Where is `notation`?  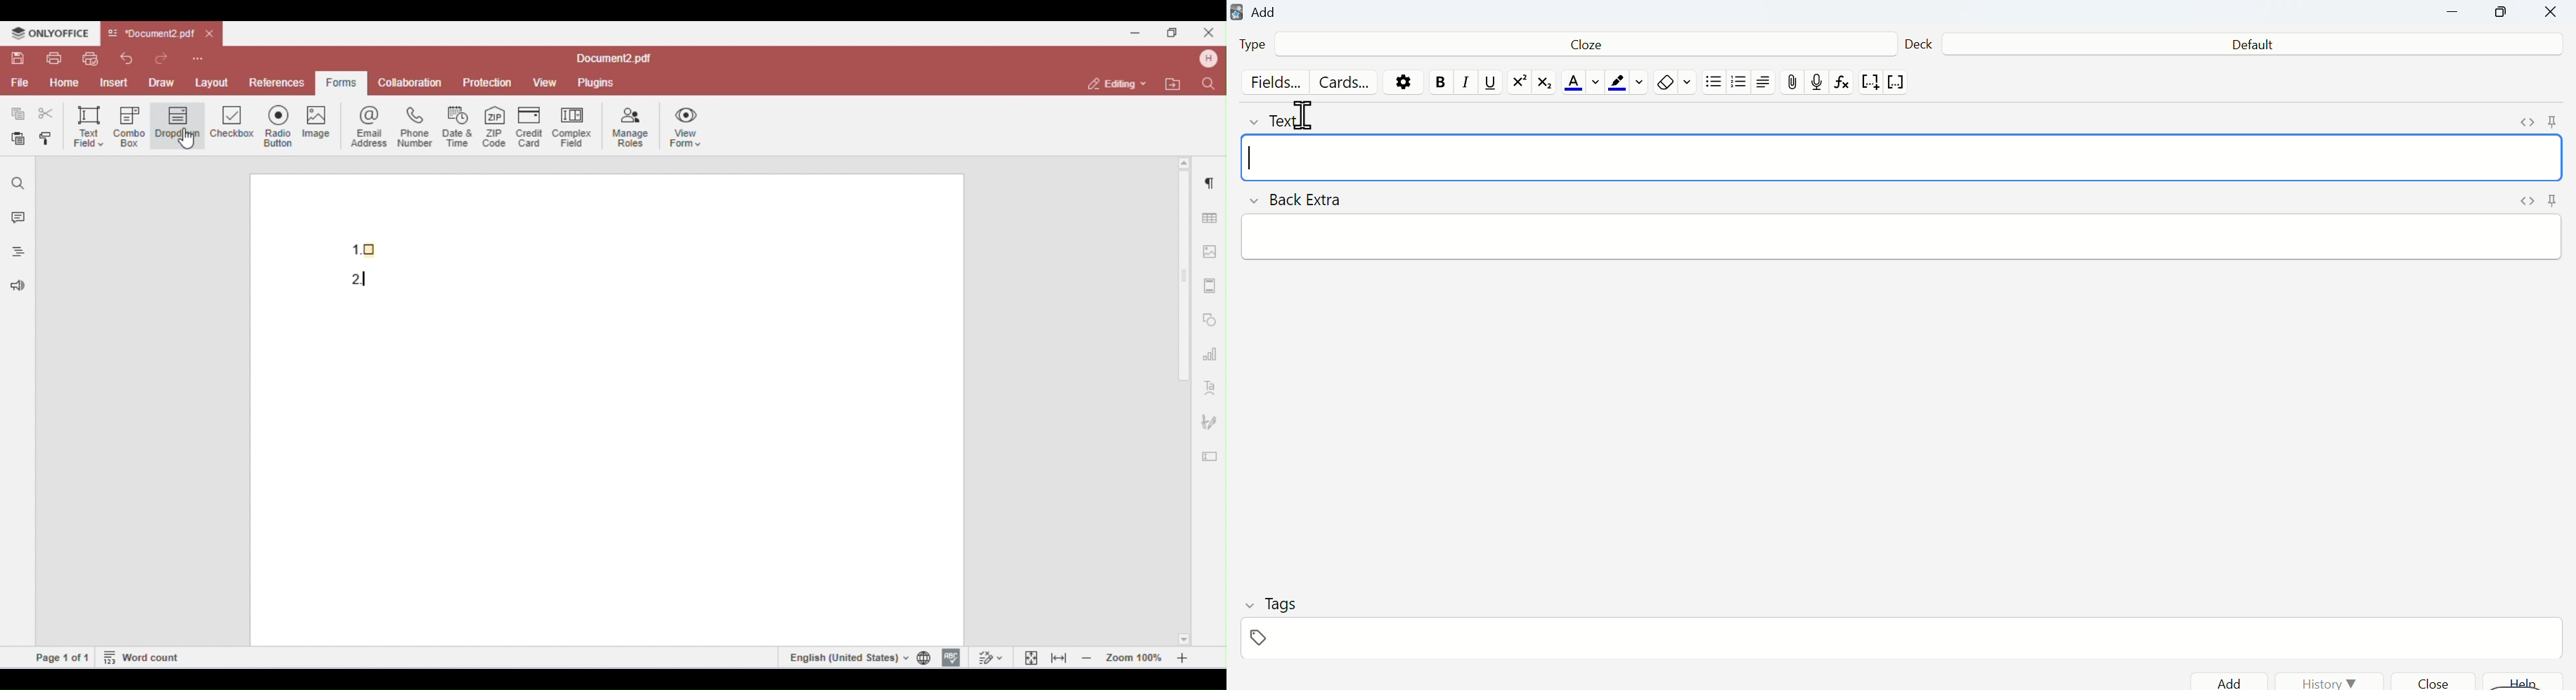
notation is located at coordinates (1870, 84).